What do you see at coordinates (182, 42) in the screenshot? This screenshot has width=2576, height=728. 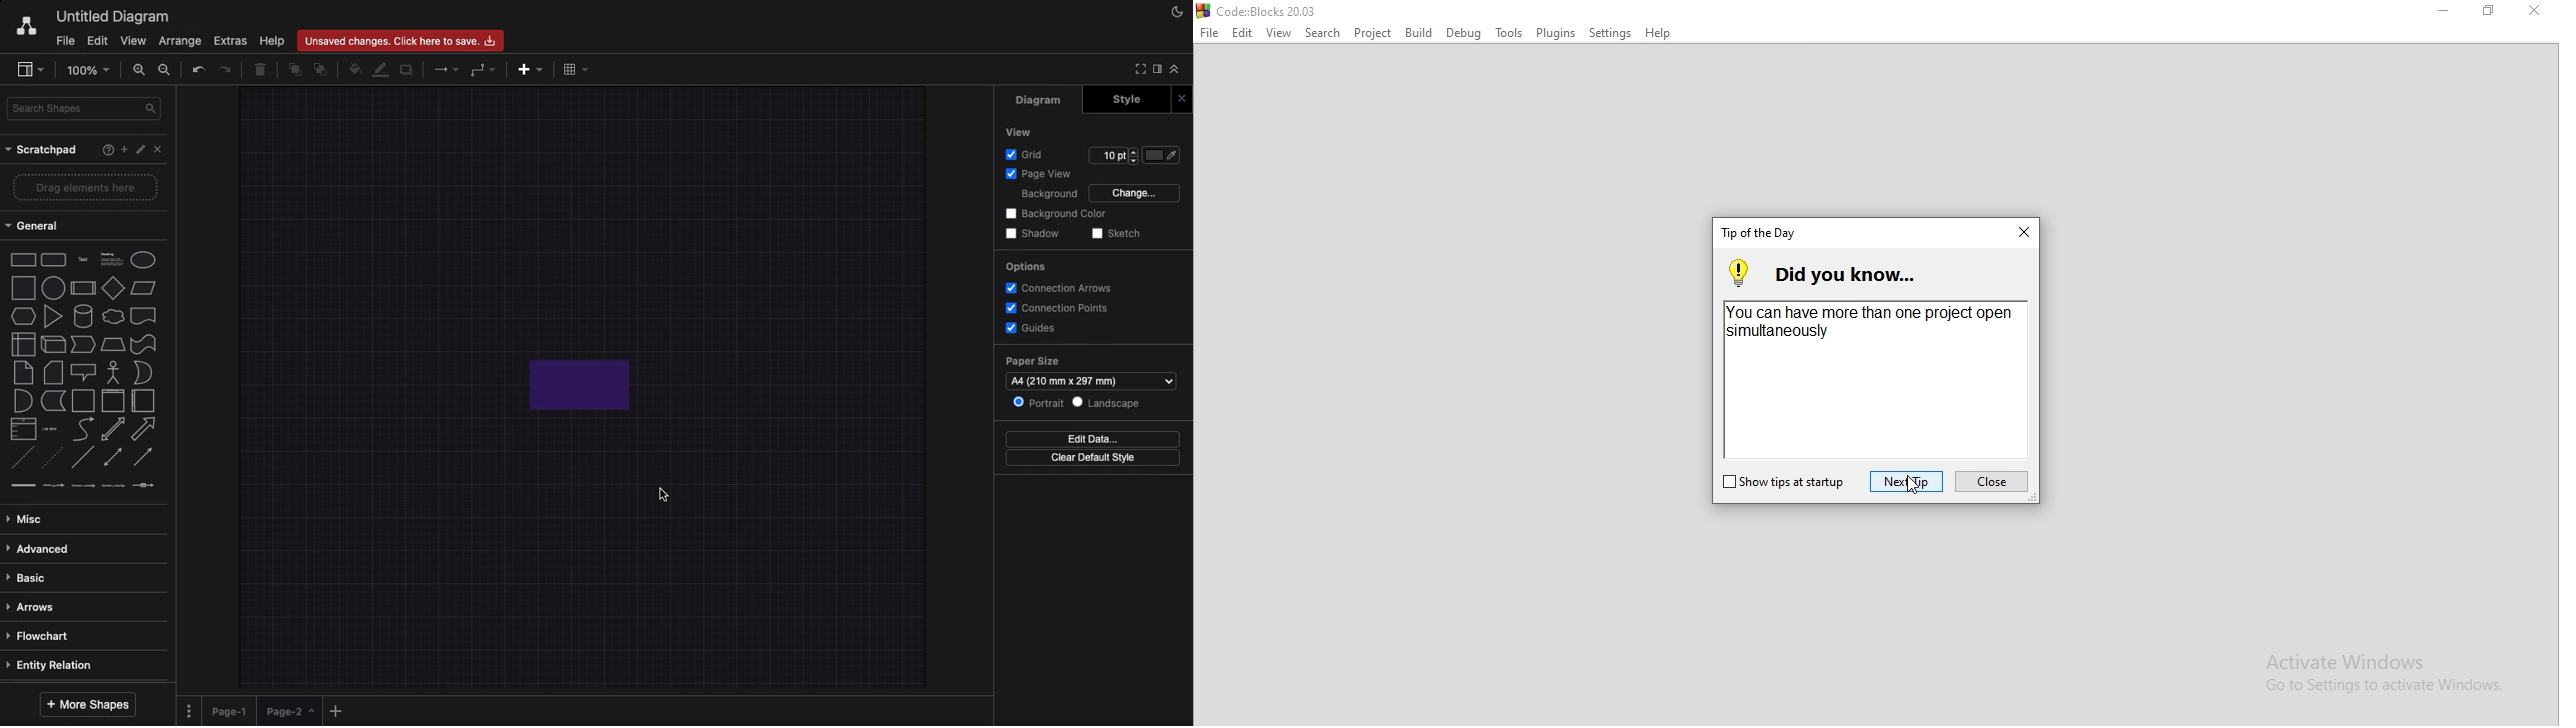 I see `Arrange` at bounding box center [182, 42].